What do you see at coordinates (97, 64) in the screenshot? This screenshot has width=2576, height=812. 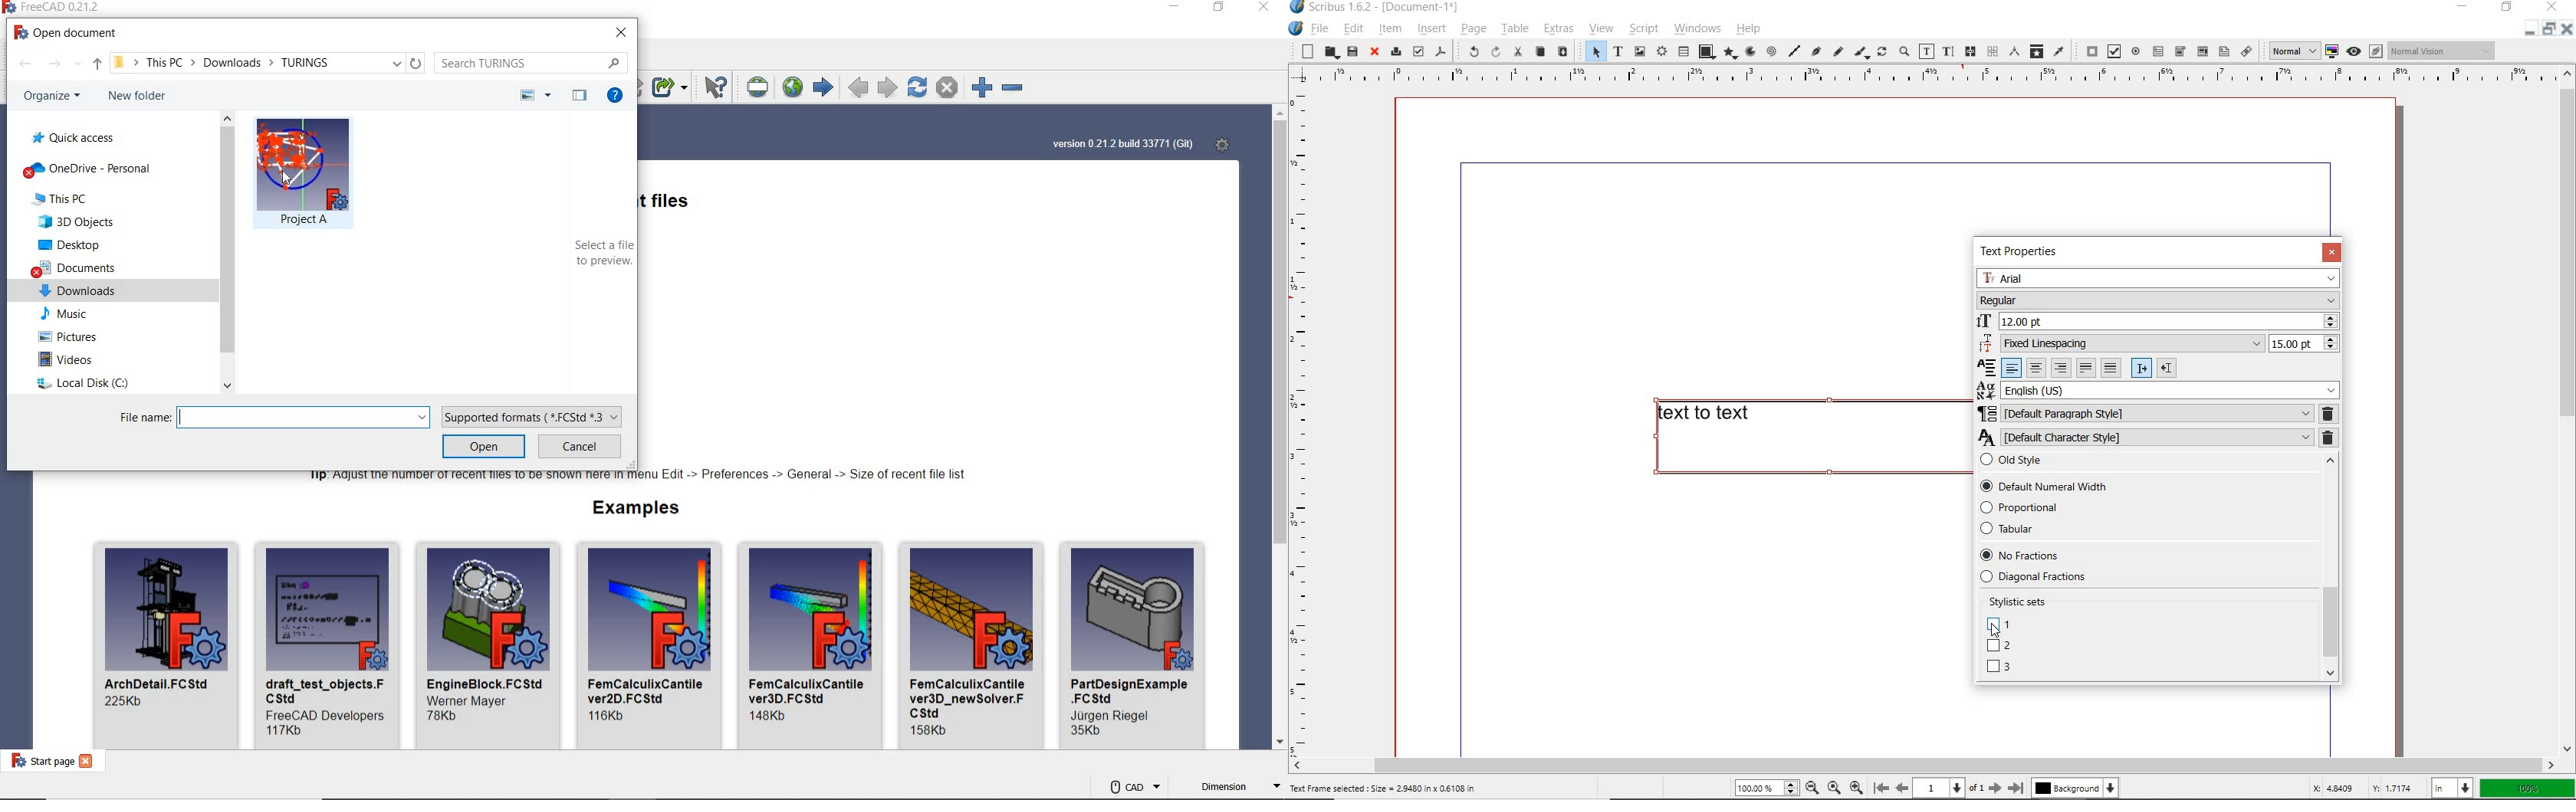 I see `UP TO` at bounding box center [97, 64].